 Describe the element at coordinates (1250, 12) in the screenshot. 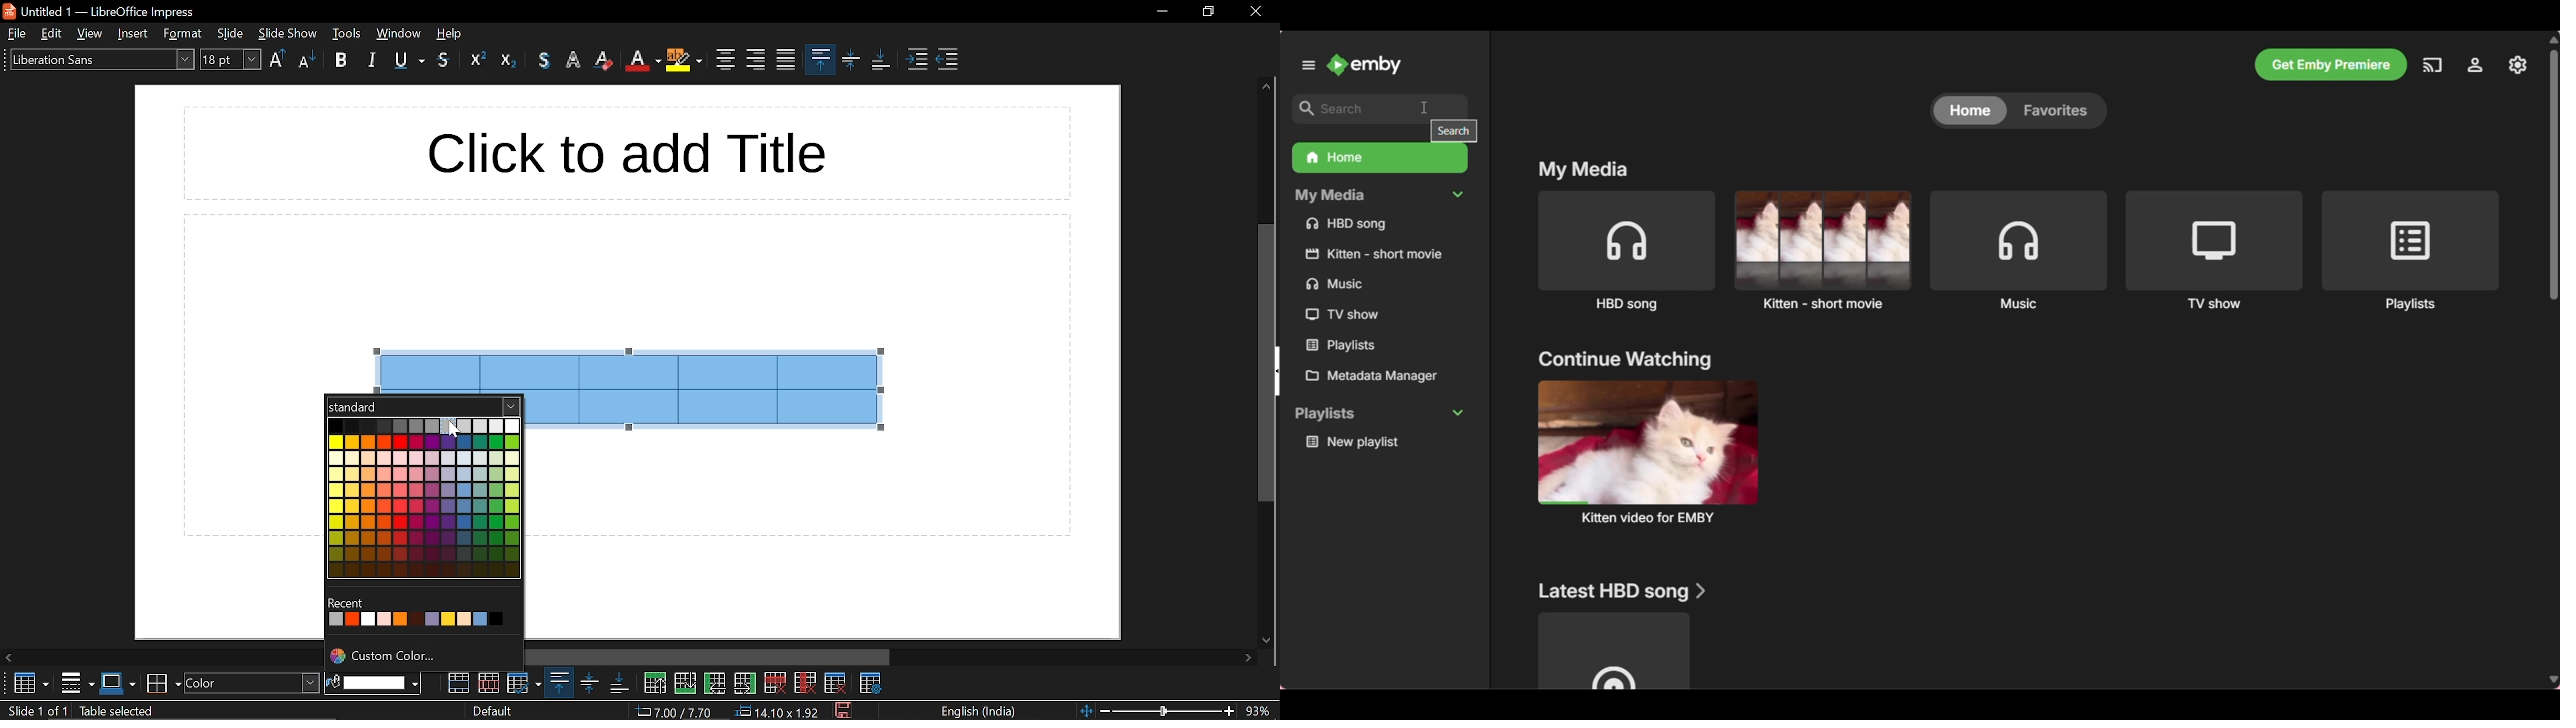

I see `close` at that location.